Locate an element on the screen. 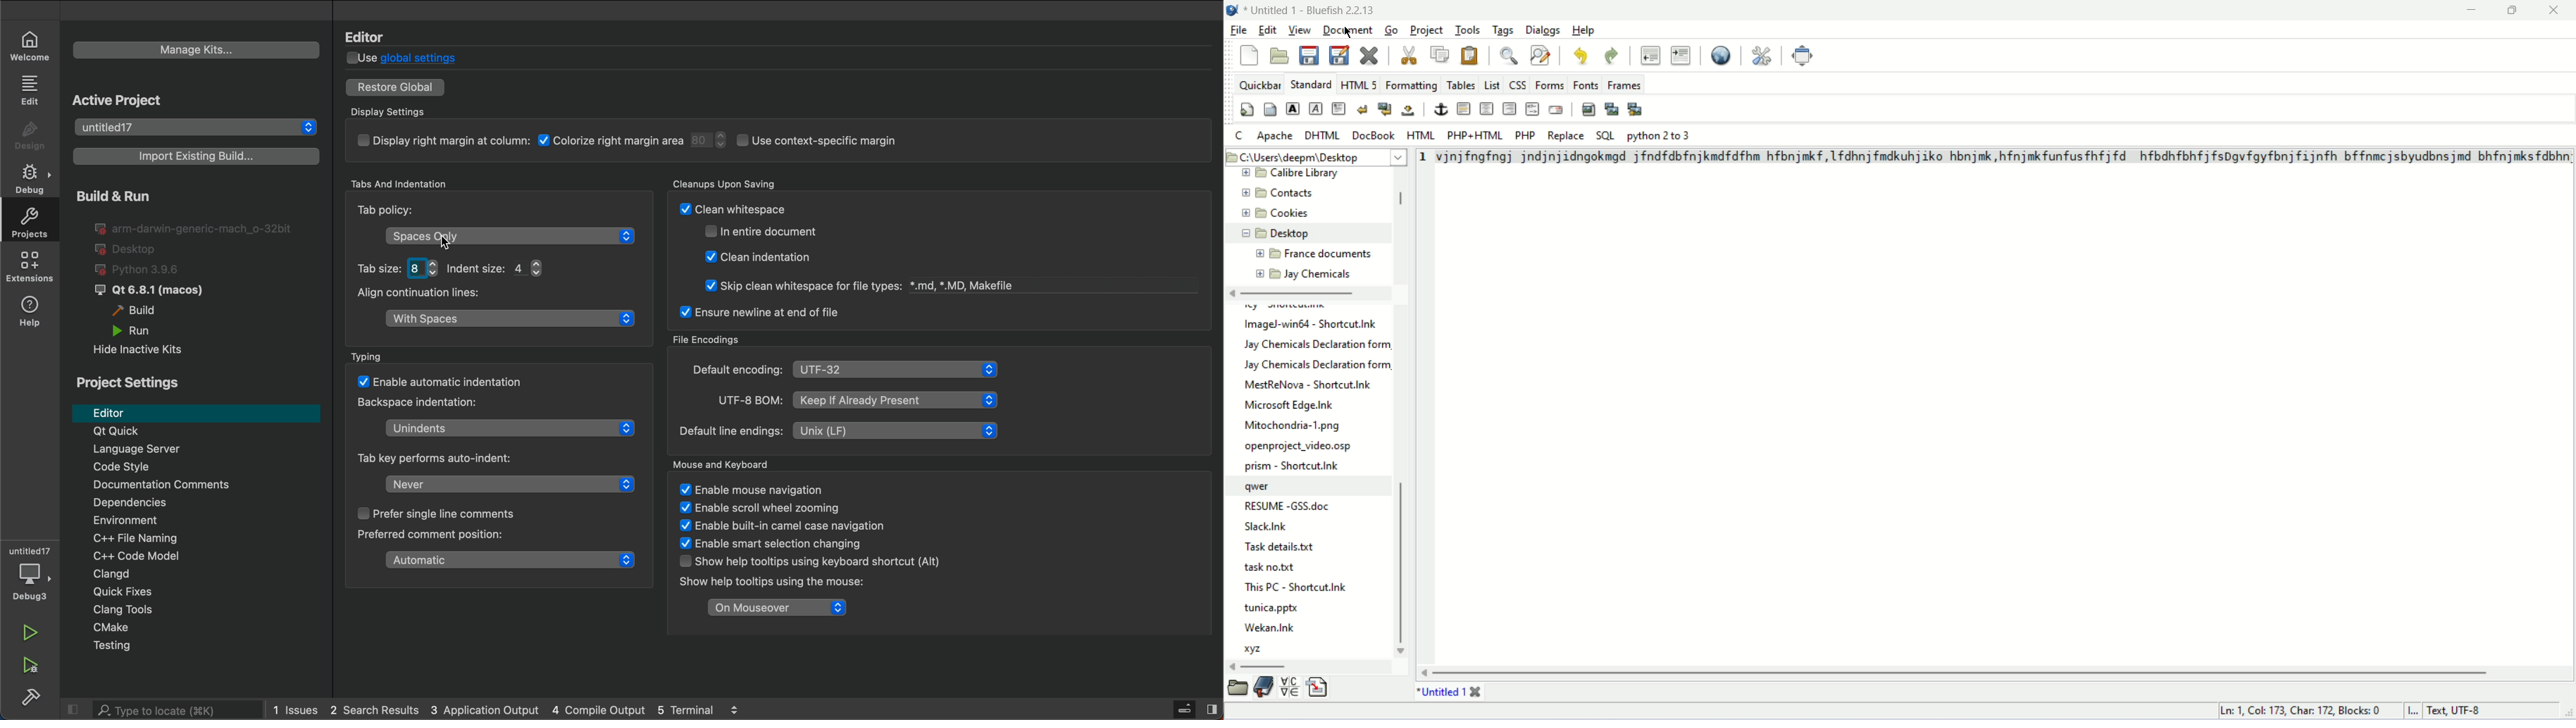 Image resolution: width=2576 pixels, height=728 pixels. enable built in is located at coordinates (775, 526).